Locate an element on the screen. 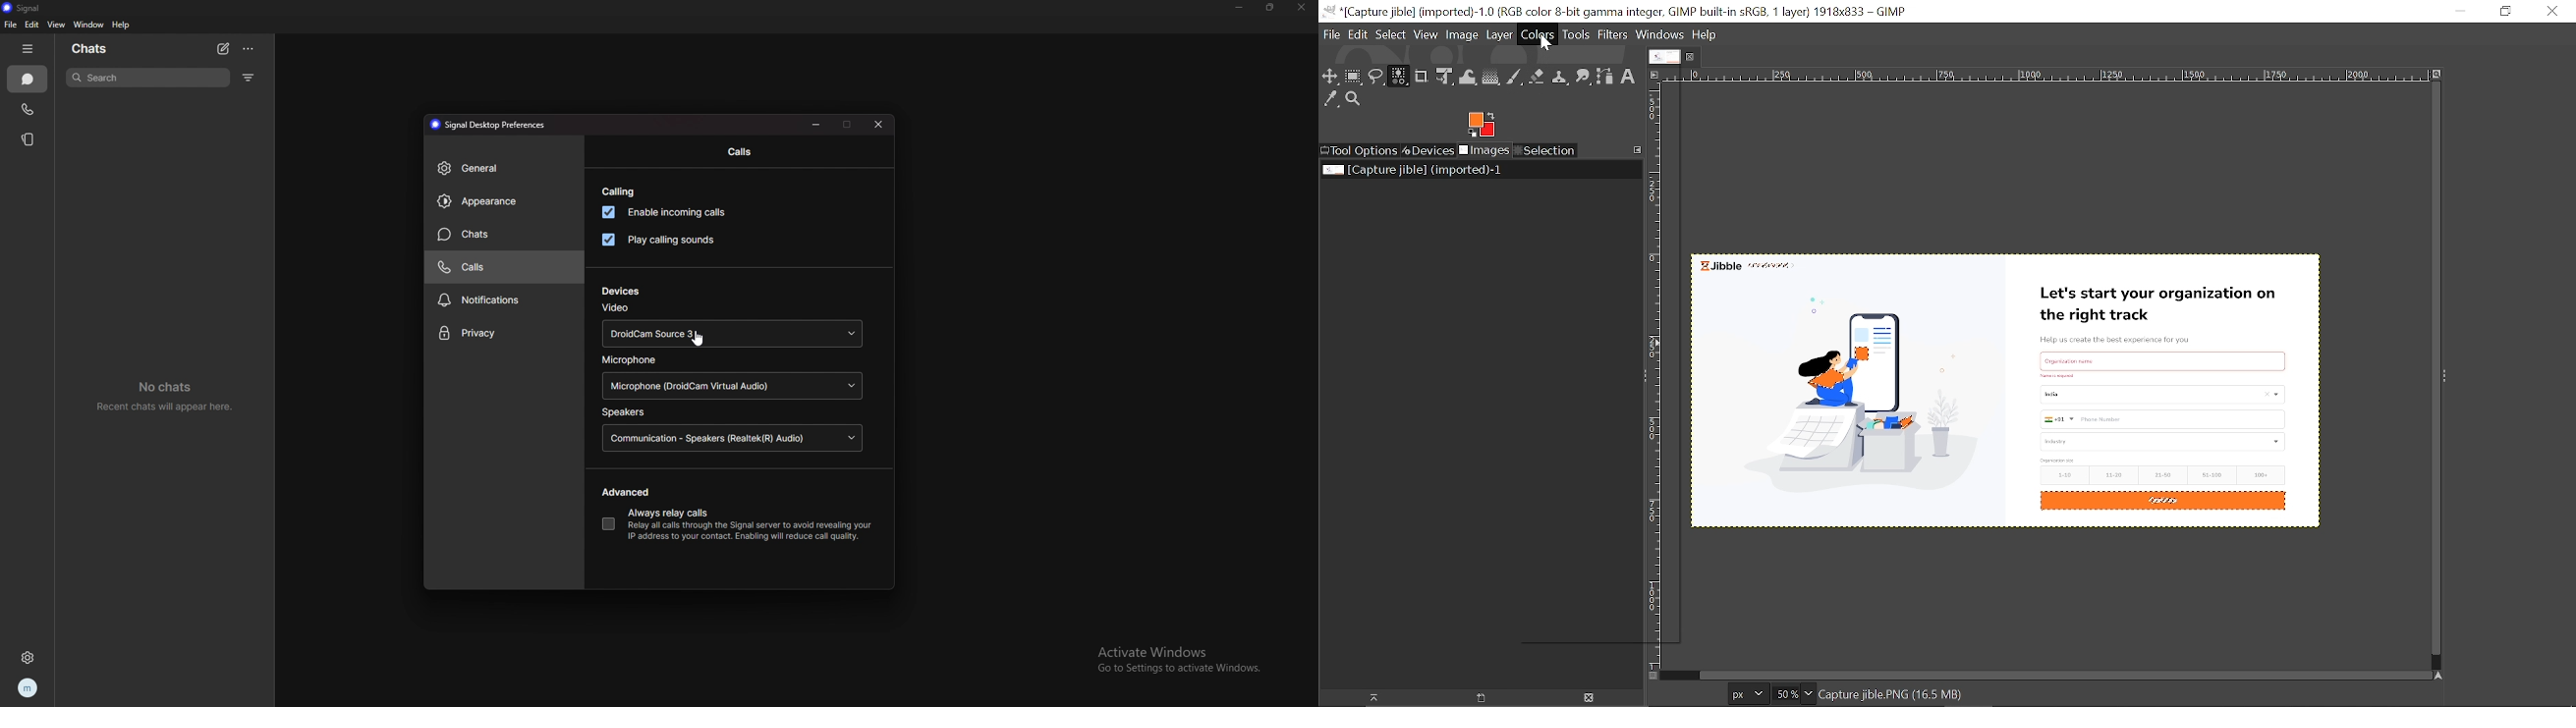  settings is located at coordinates (30, 657).